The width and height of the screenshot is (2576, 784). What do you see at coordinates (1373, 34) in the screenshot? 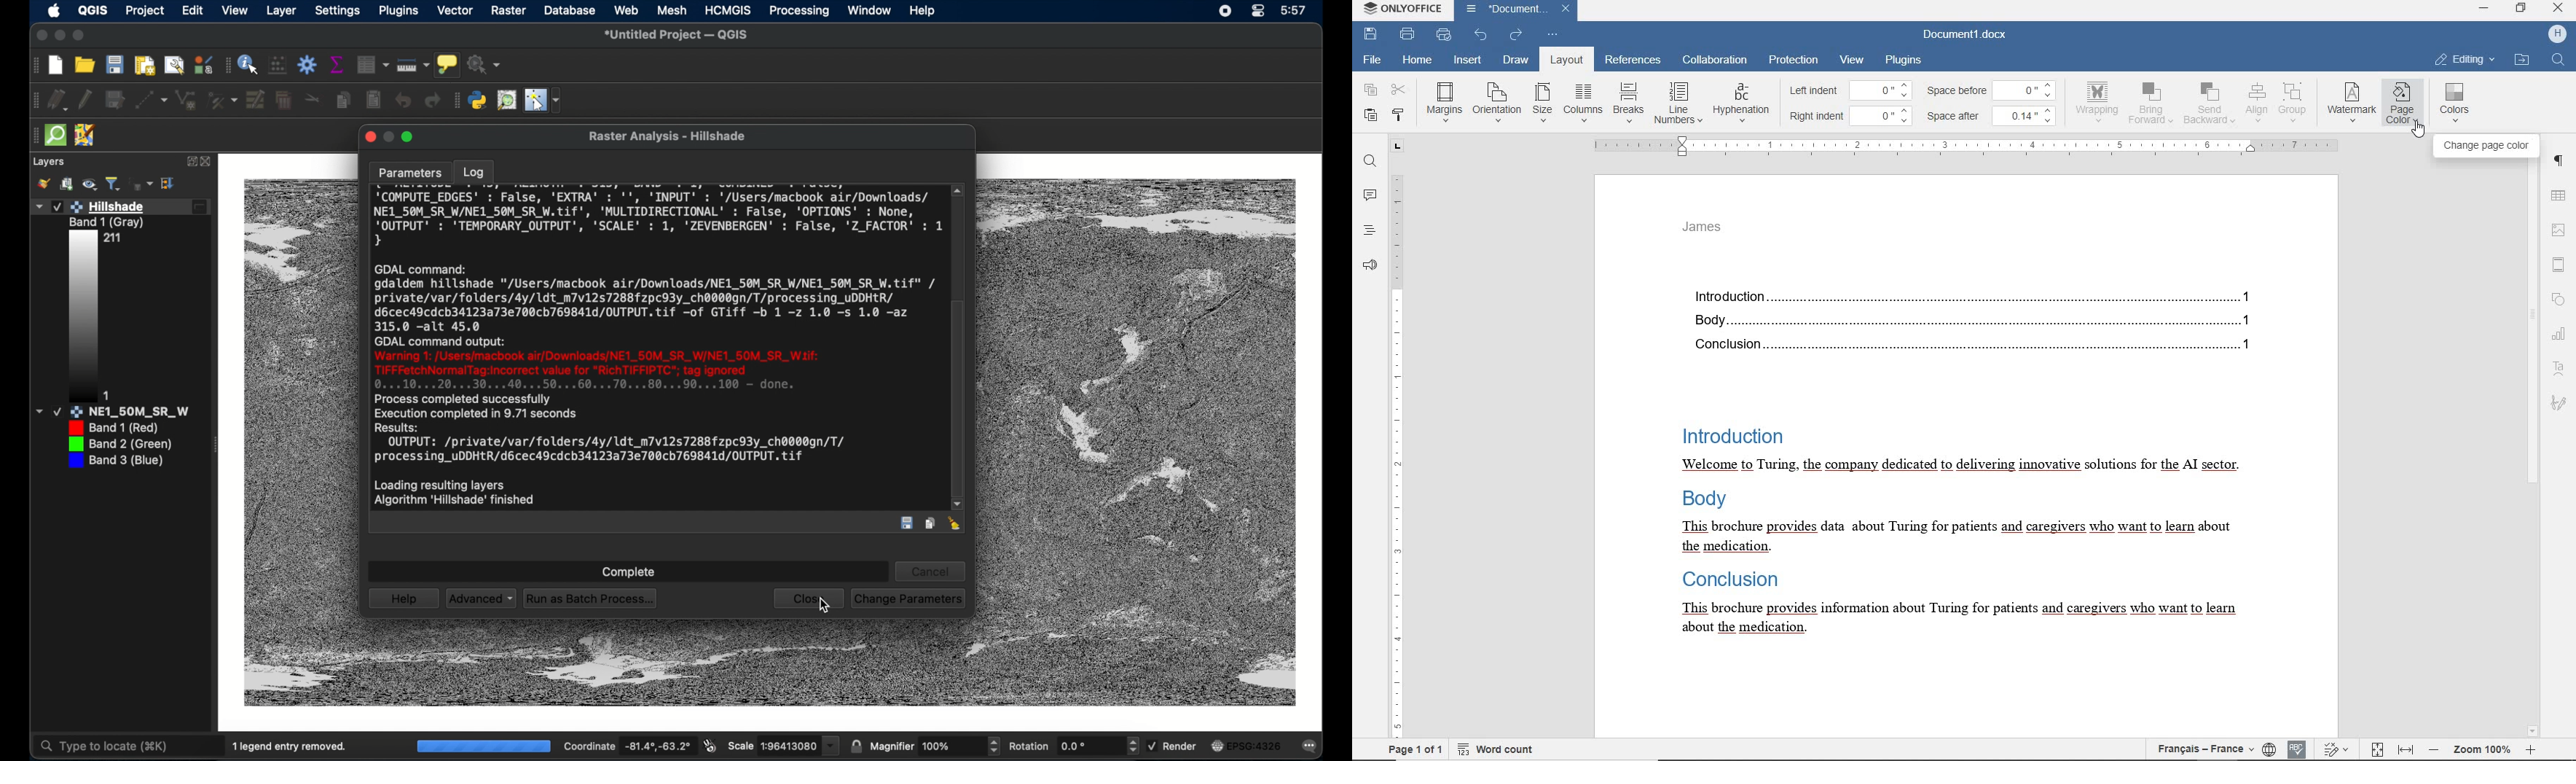
I see `save` at bounding box center [1373, 34].